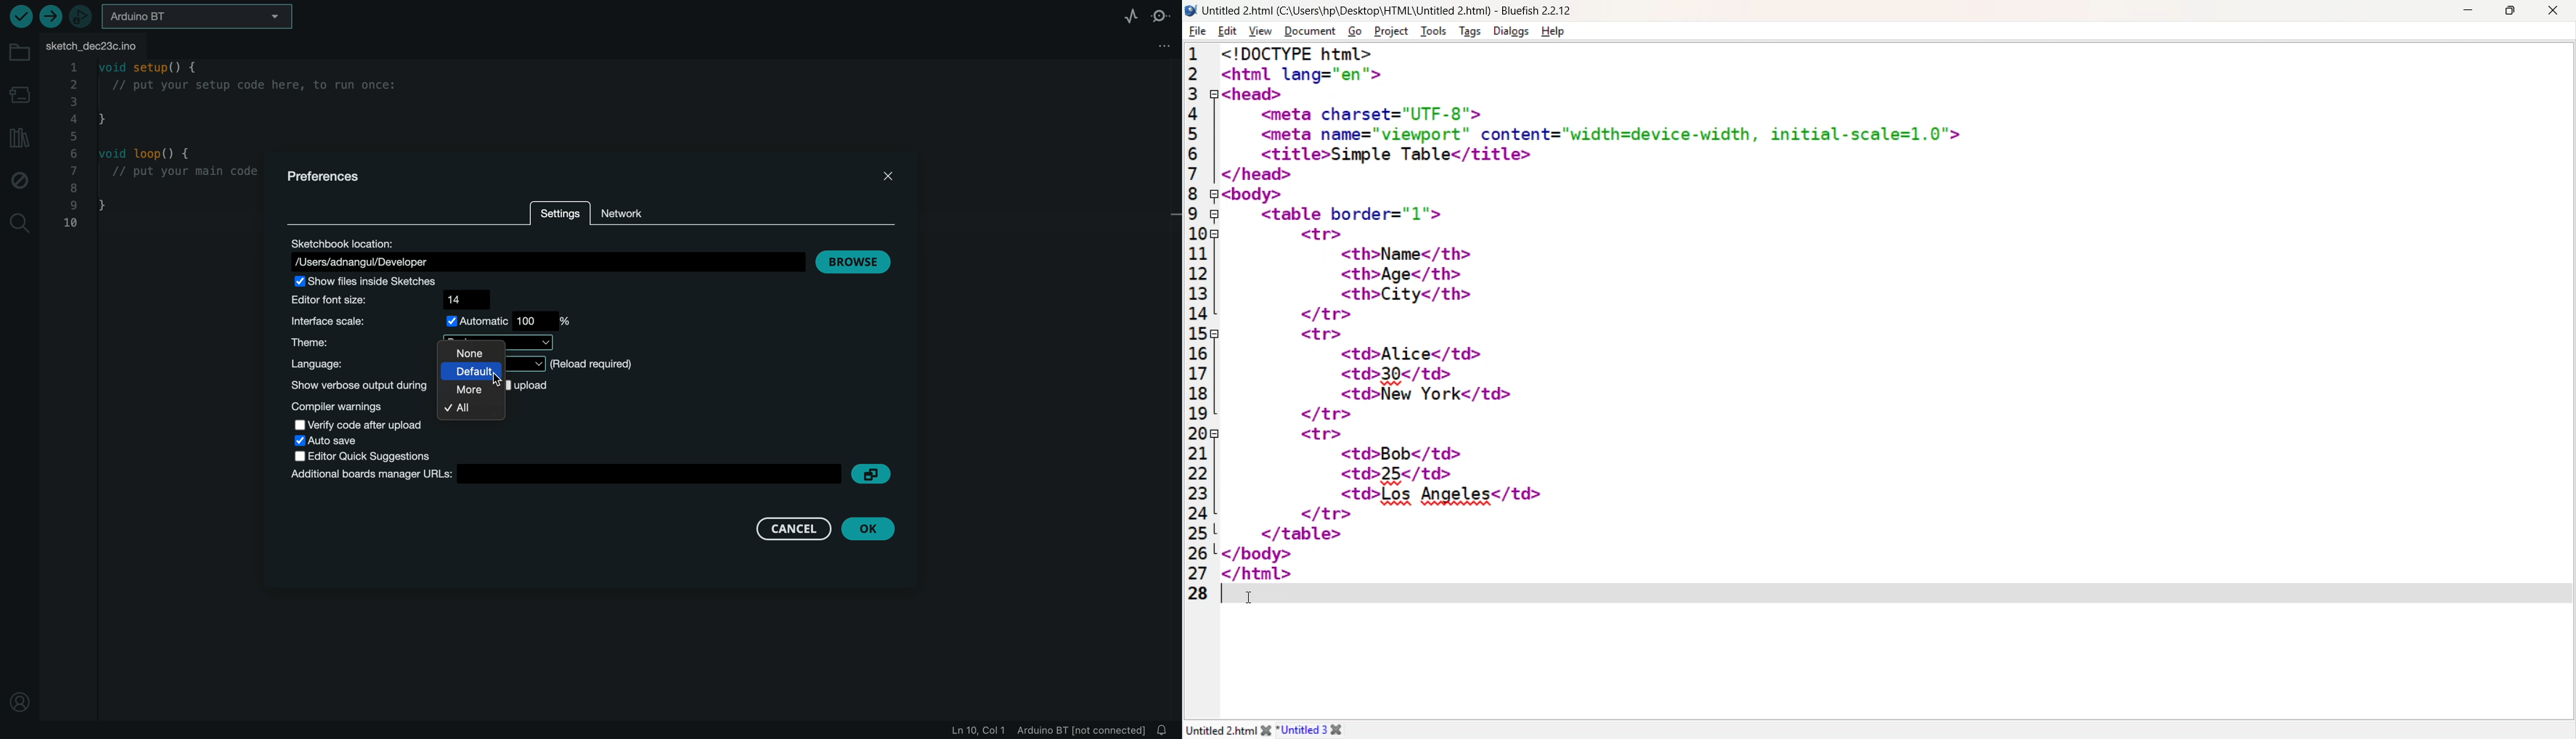 Image resolution: width=2576 pixels, height=756 pixels. What do you see at coordinates (1199, 326) in the screenshot?
I see `Line Numbers` at bounding box center [1199, 326].